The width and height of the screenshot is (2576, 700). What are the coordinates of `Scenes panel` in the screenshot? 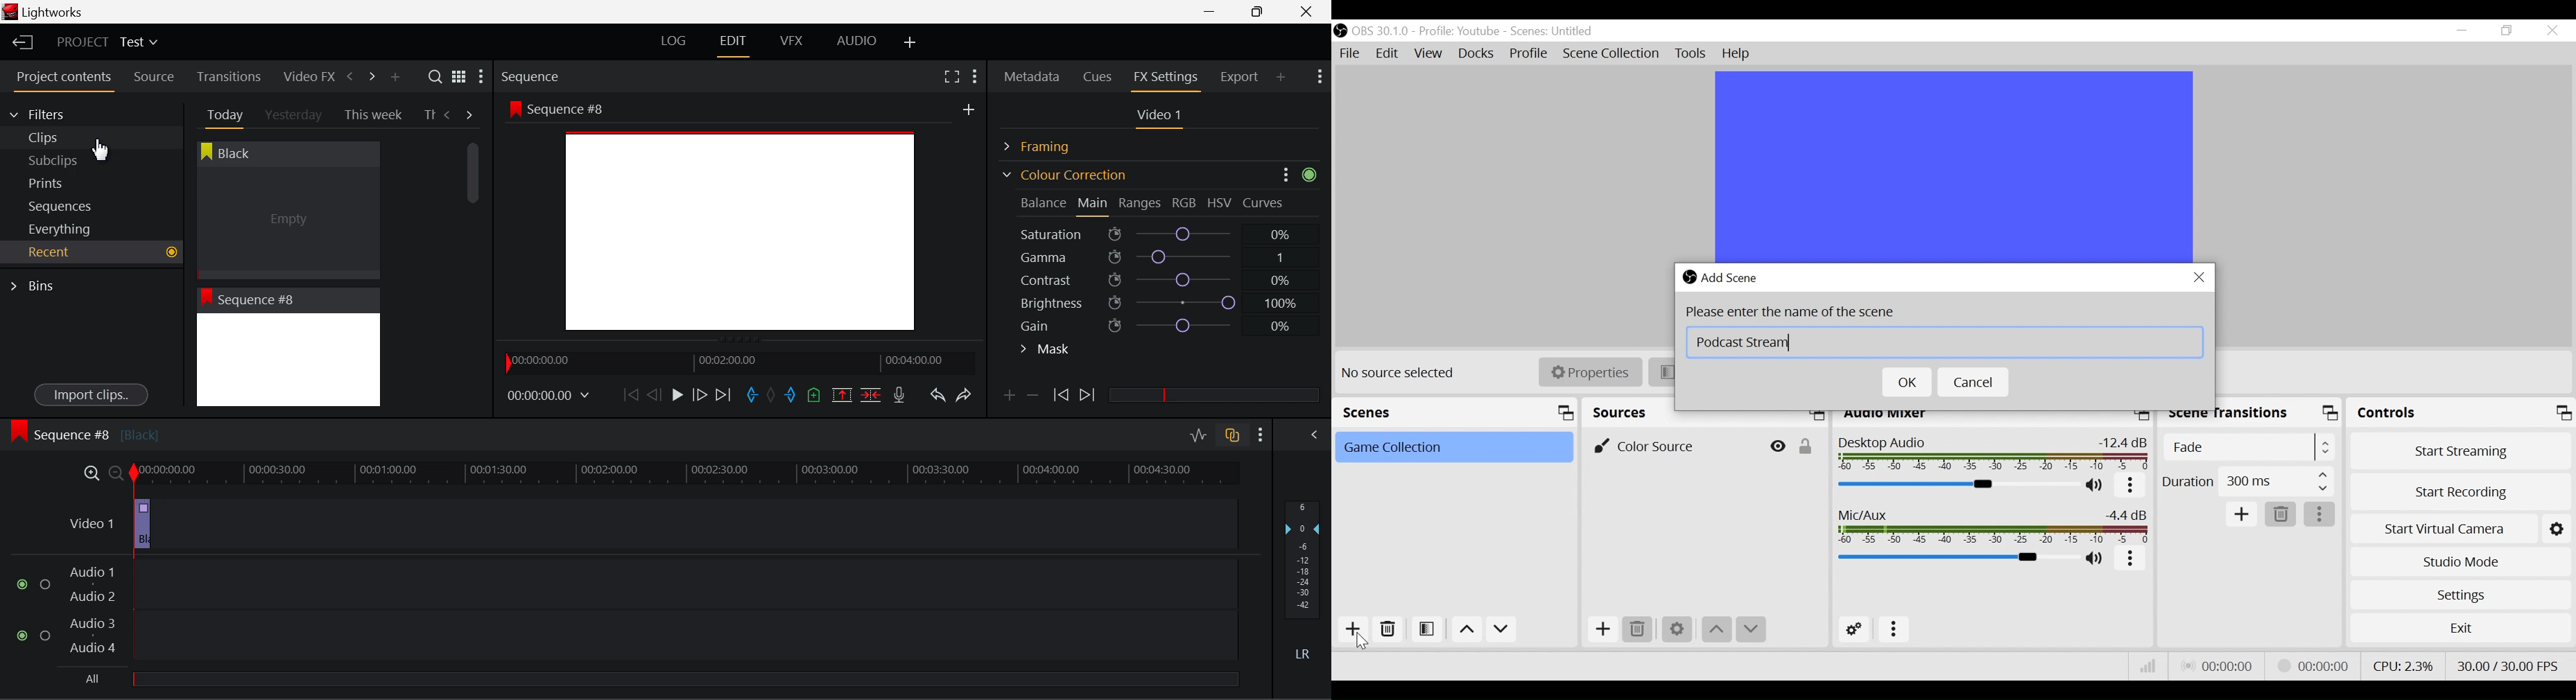 It's located at (1457, 413).